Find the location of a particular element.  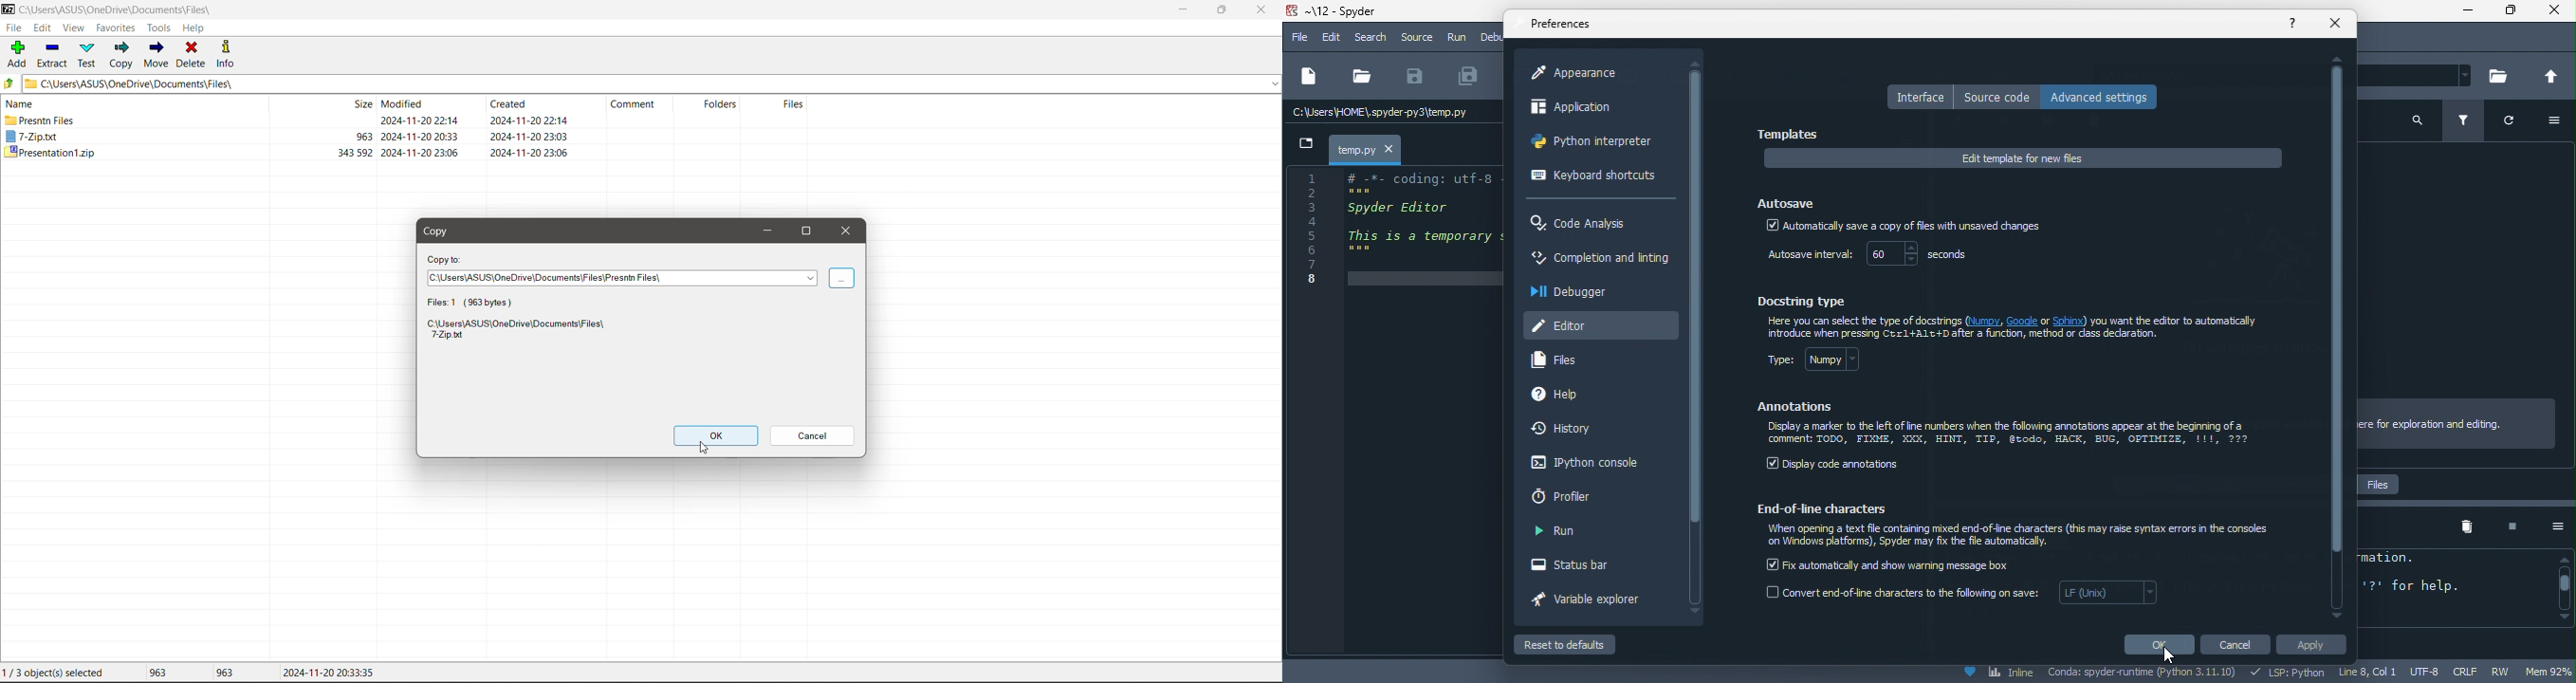

apply is located at coordinates (2316, 647).